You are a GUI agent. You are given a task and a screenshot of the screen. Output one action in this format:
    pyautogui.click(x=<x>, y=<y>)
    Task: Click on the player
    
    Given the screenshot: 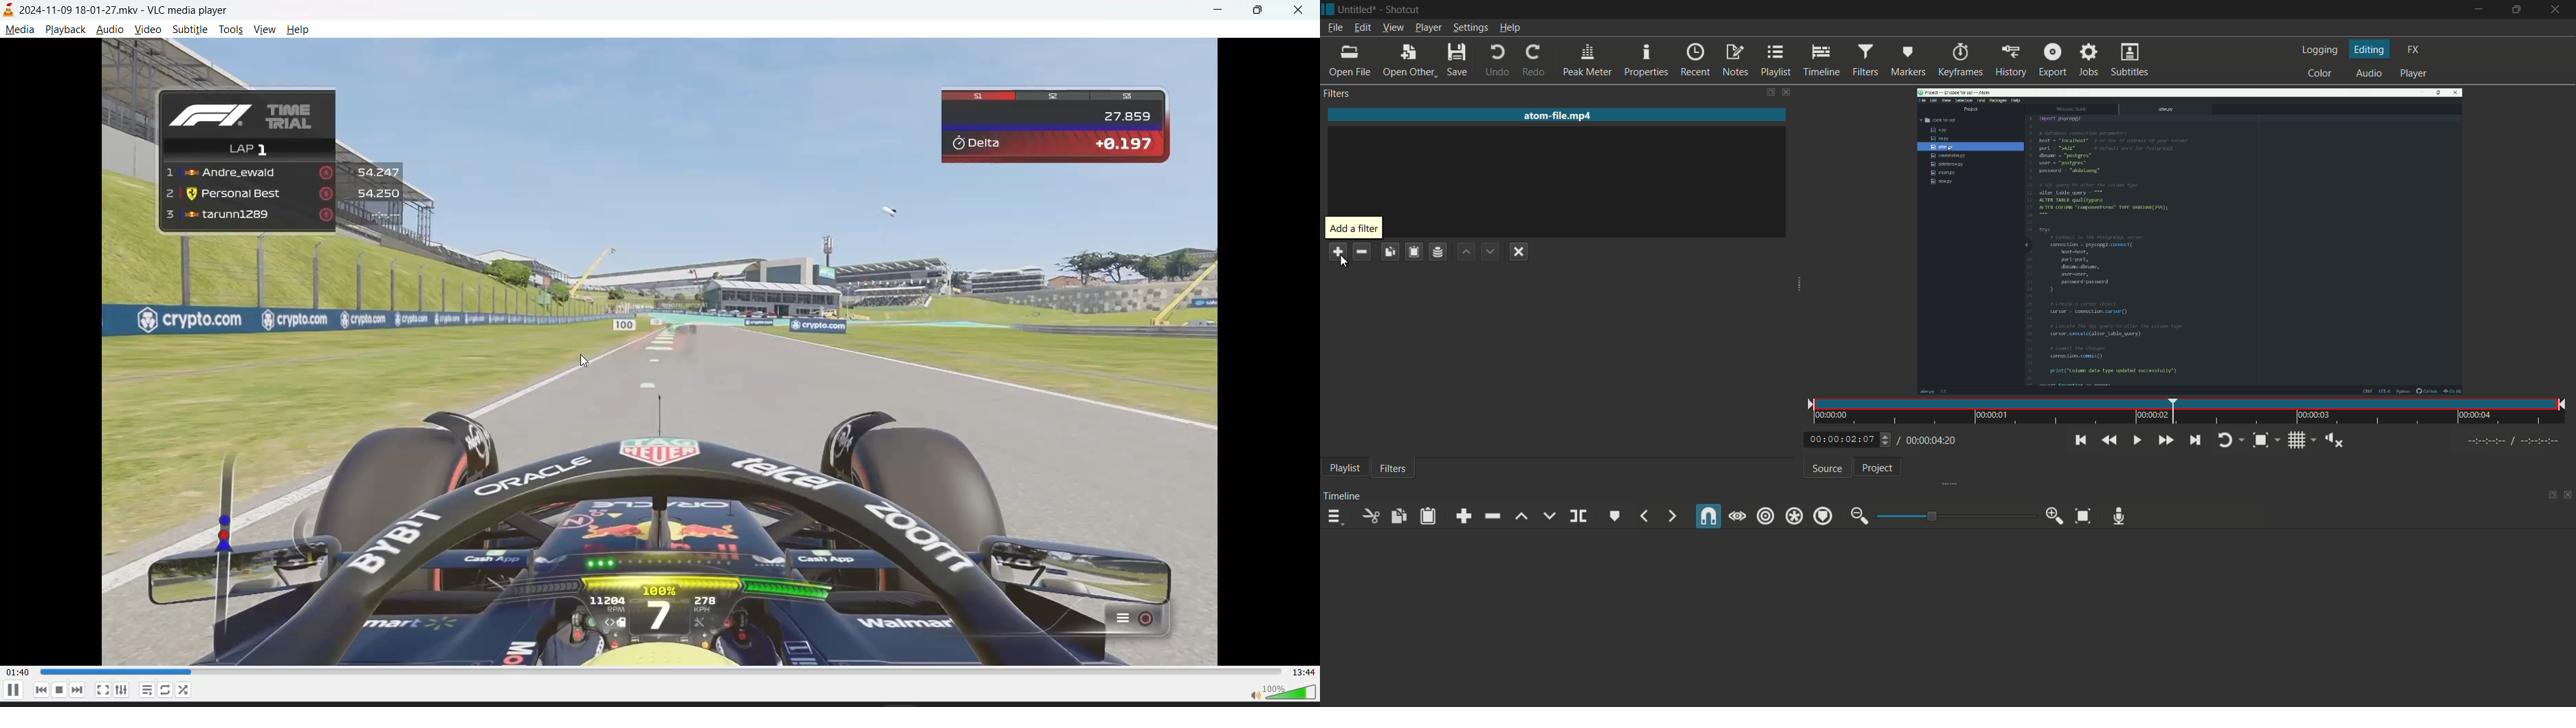 What is the action you would take?
    pyautogui.click(x=2412, y=75)
    